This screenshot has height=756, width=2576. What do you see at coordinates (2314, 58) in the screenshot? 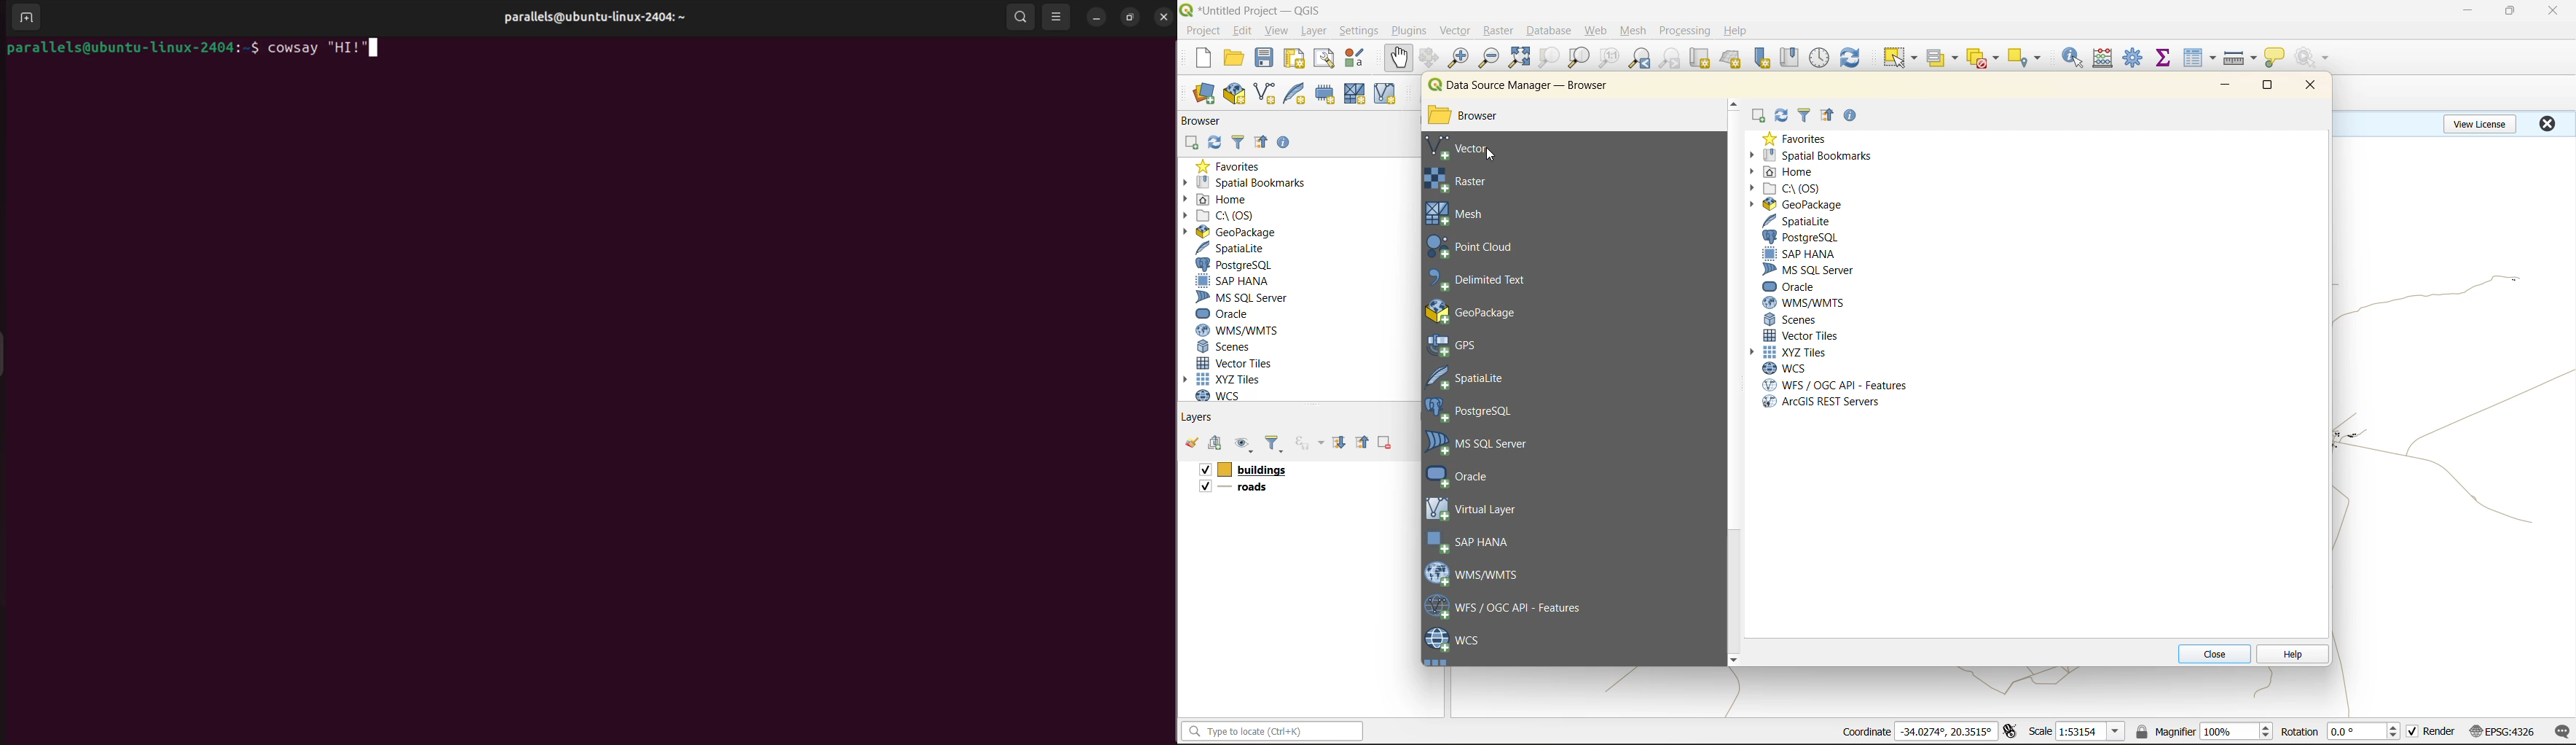
I see `no action` at bounding box center [2314, 58].